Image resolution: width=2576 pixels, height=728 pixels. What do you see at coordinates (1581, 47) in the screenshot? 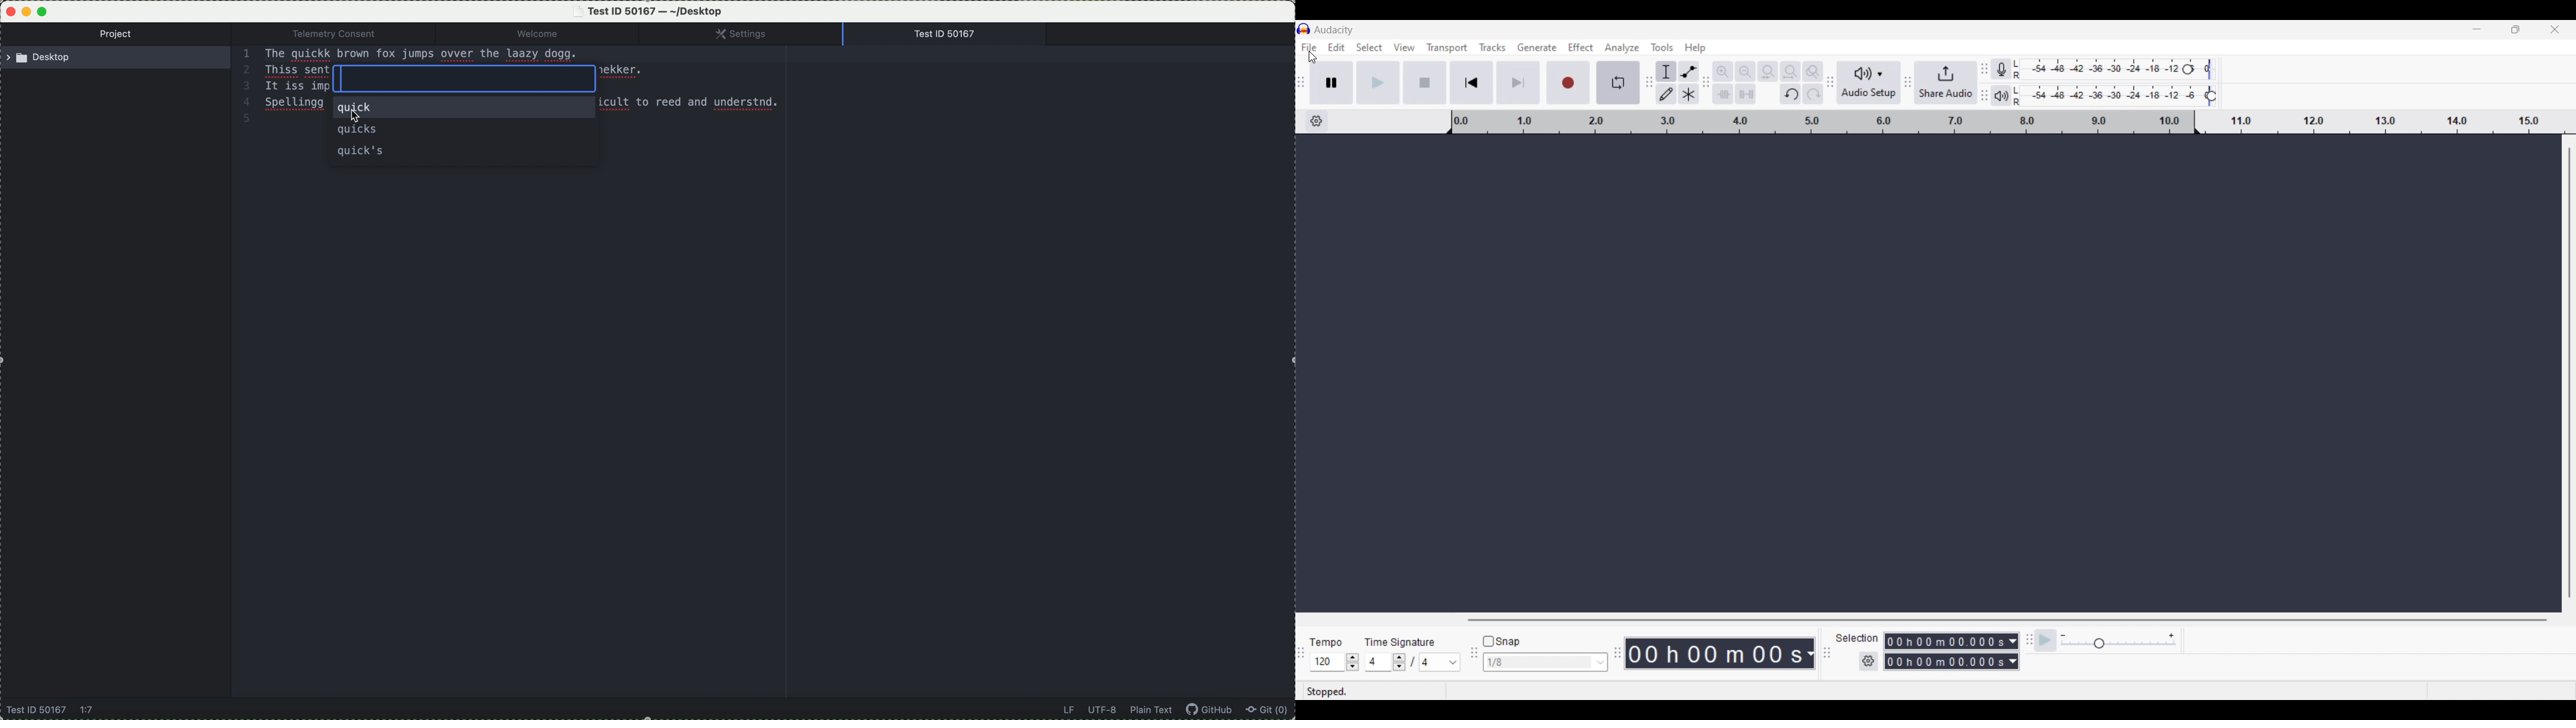
I see `Effect menu` at bounding box center [1581, 47].